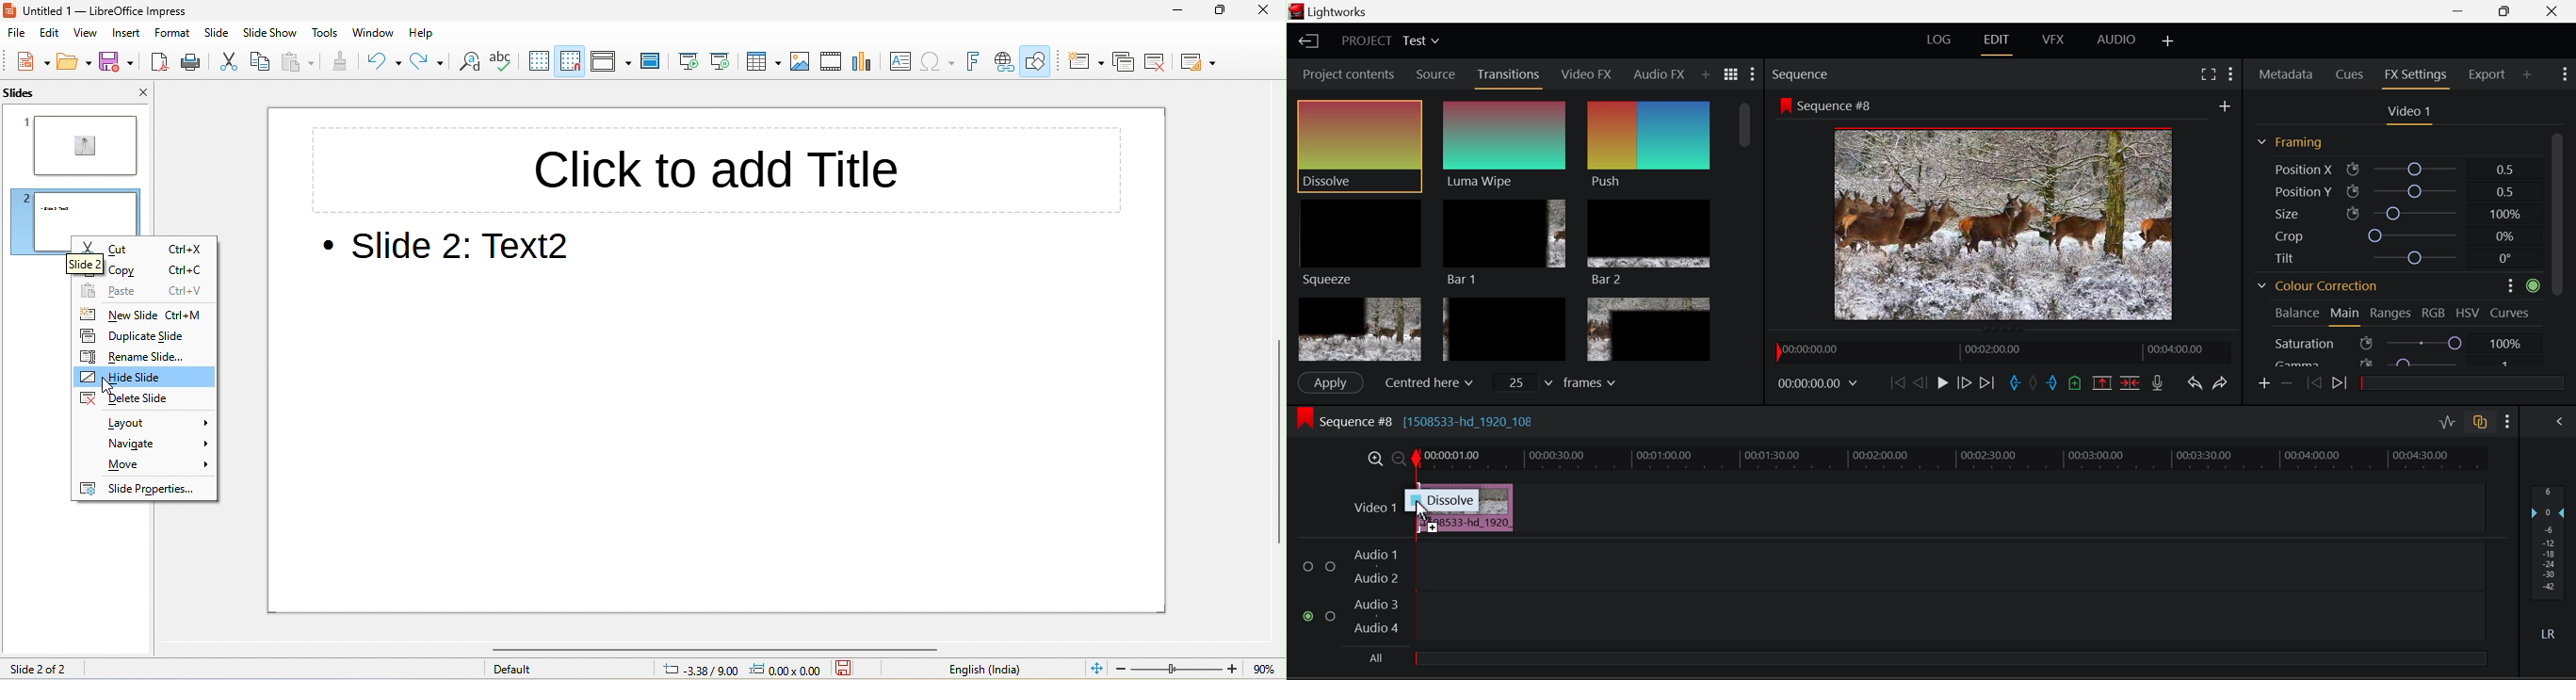 The image size is (2576, 700). Describe the element at coordinates (2393, 213) in the screenshot. I see `Size` at that location.